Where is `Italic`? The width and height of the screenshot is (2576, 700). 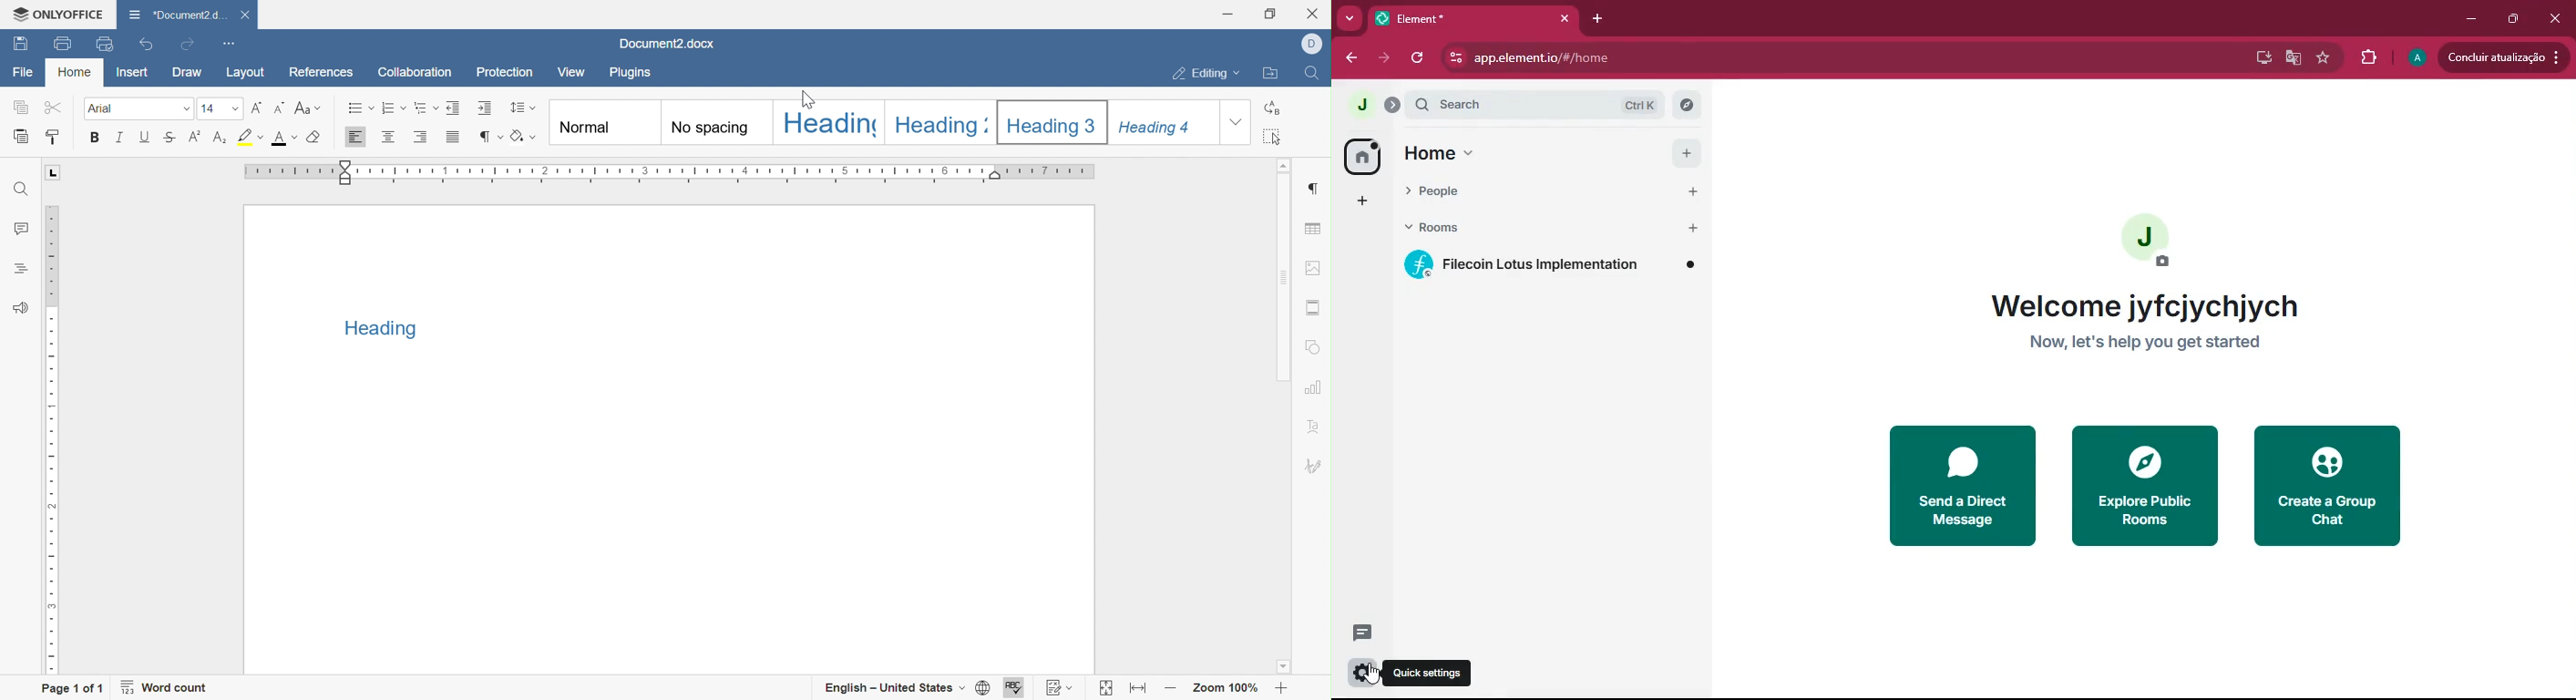 Italic is located at coordinates (118, 139).